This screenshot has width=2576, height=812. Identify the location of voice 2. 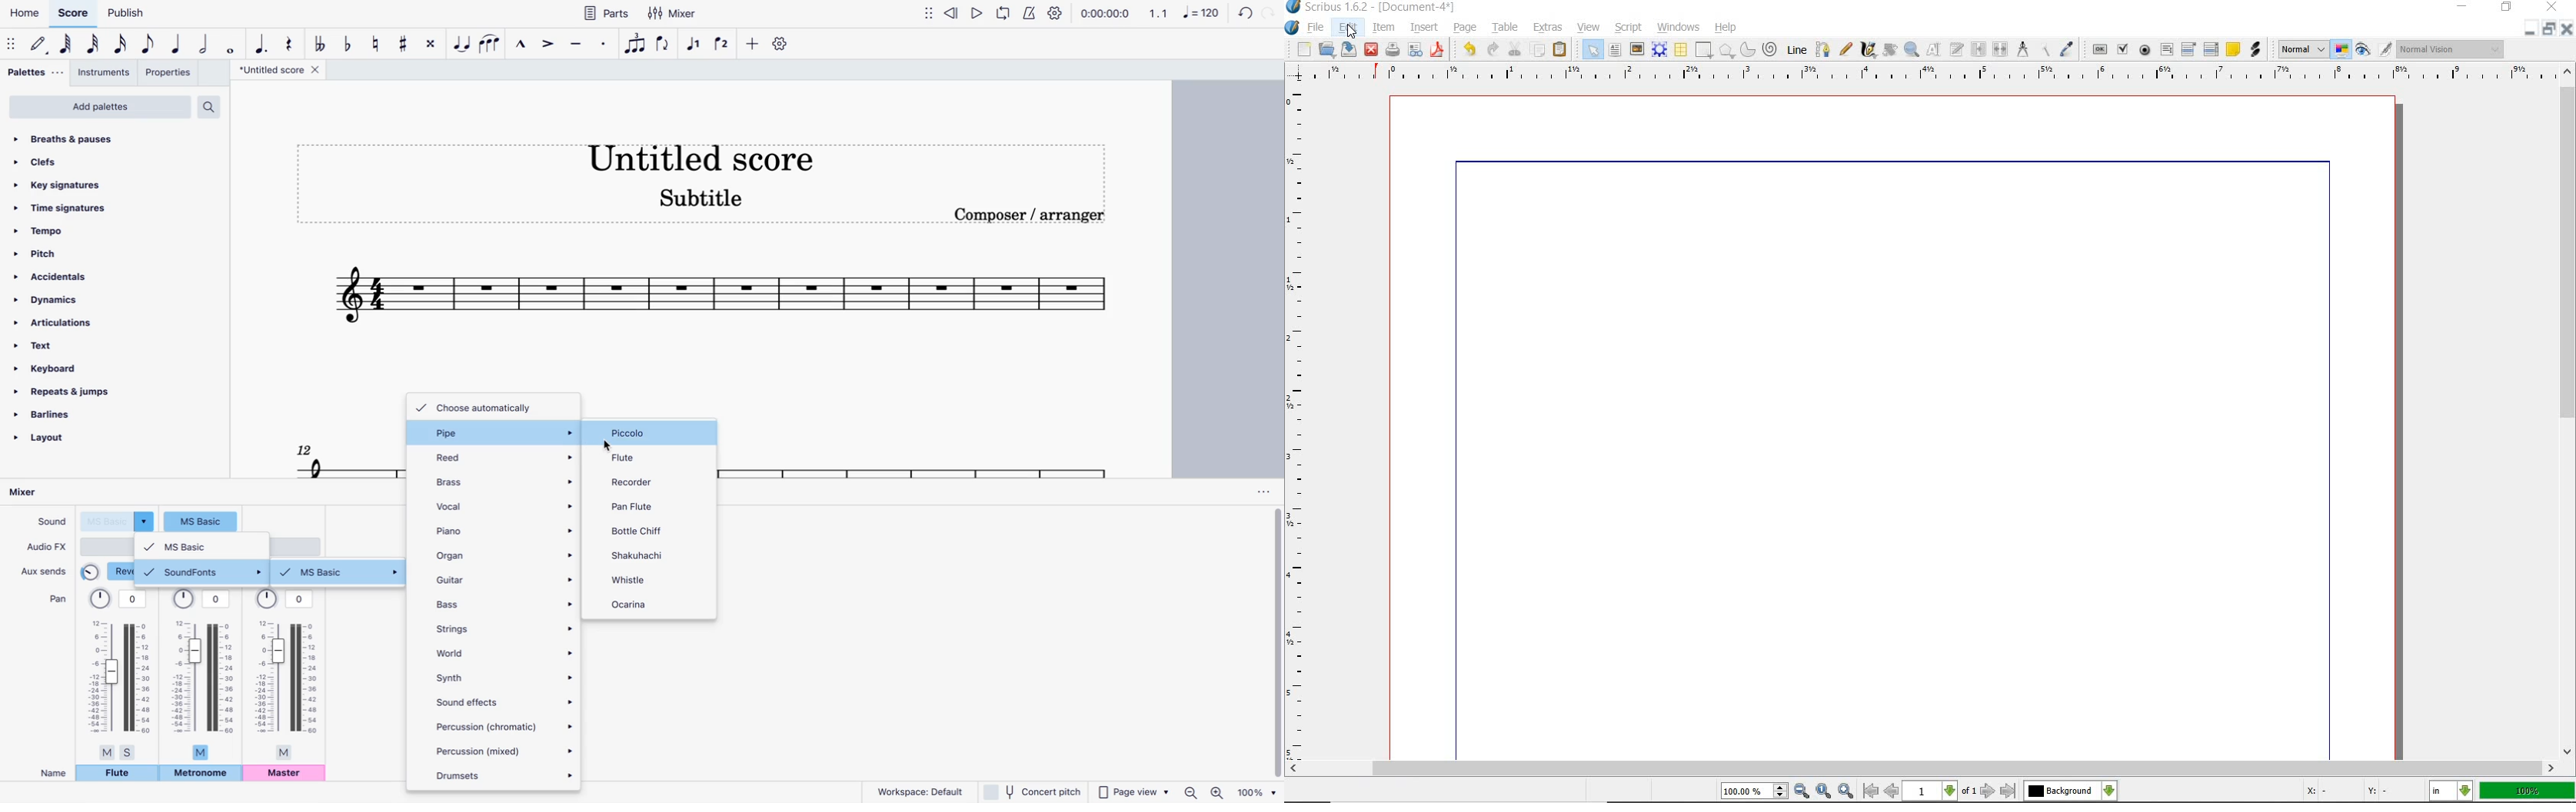
(723, 43).